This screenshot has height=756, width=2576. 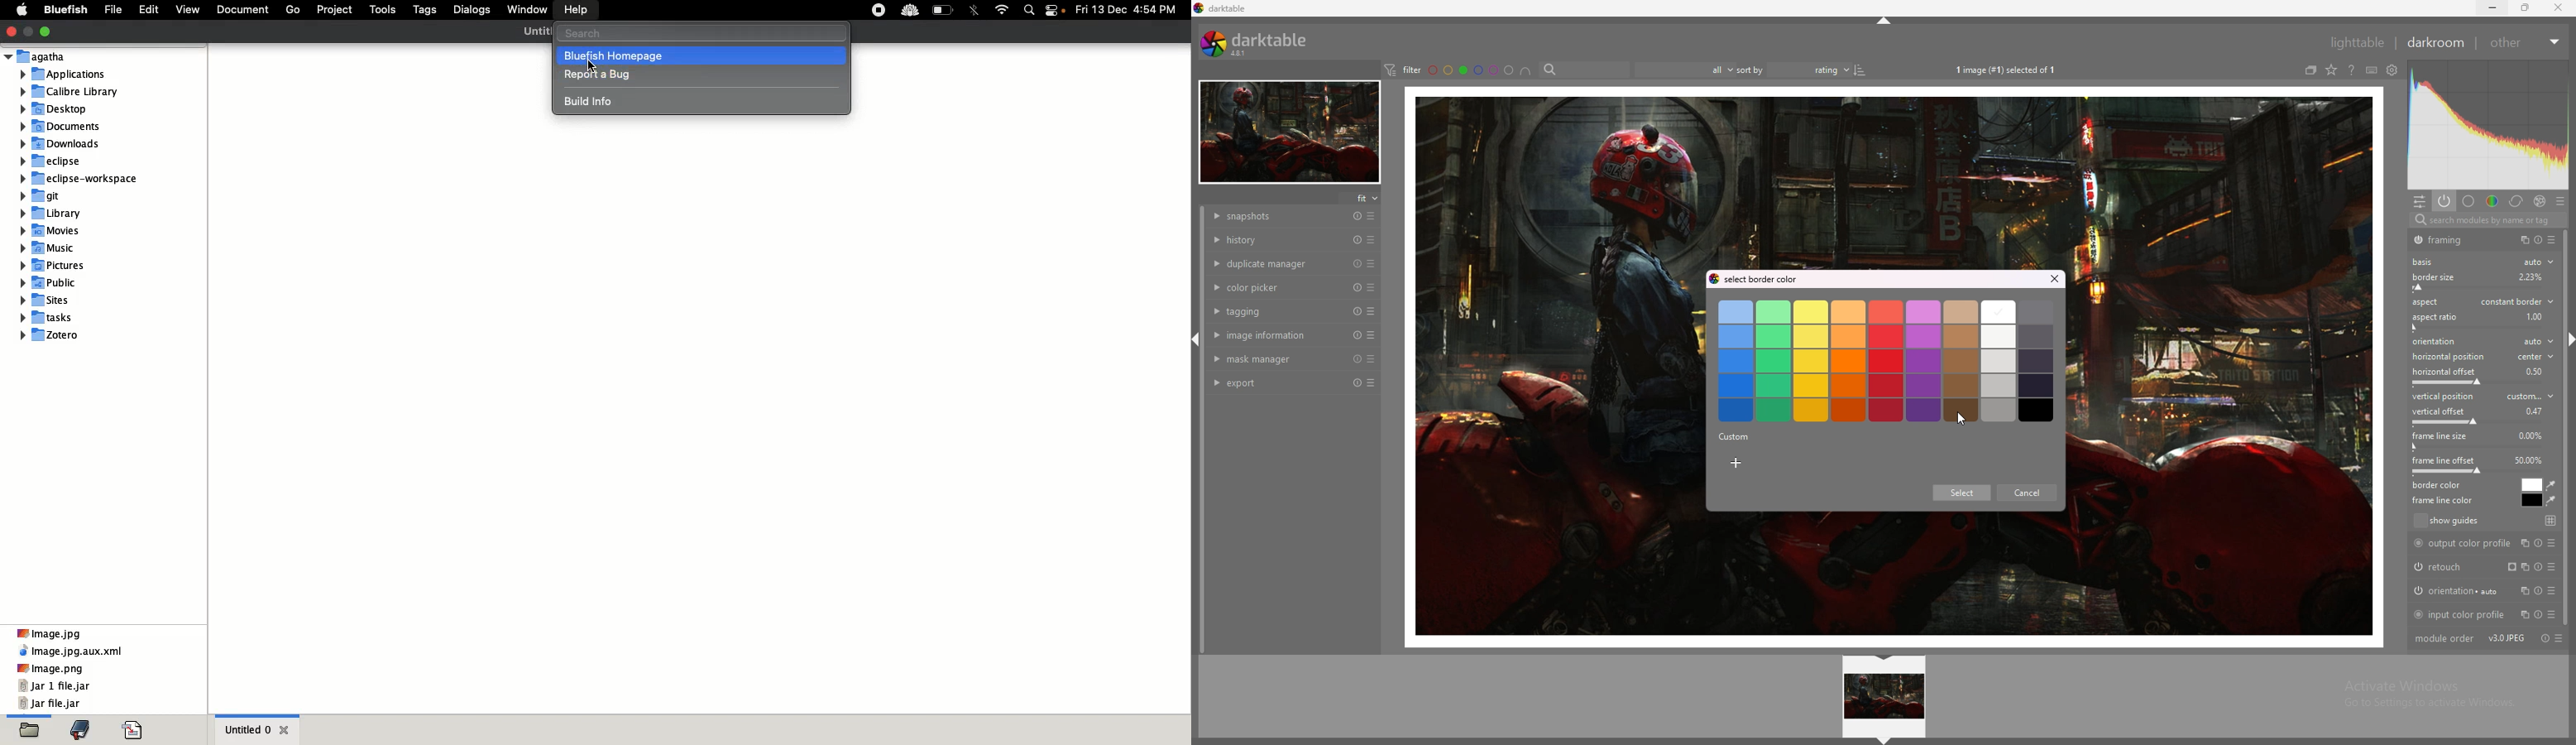 What do you see at coordinates (2481, 566) in the screenshot?
I see `retouch` at bounding box center [2481, 566].